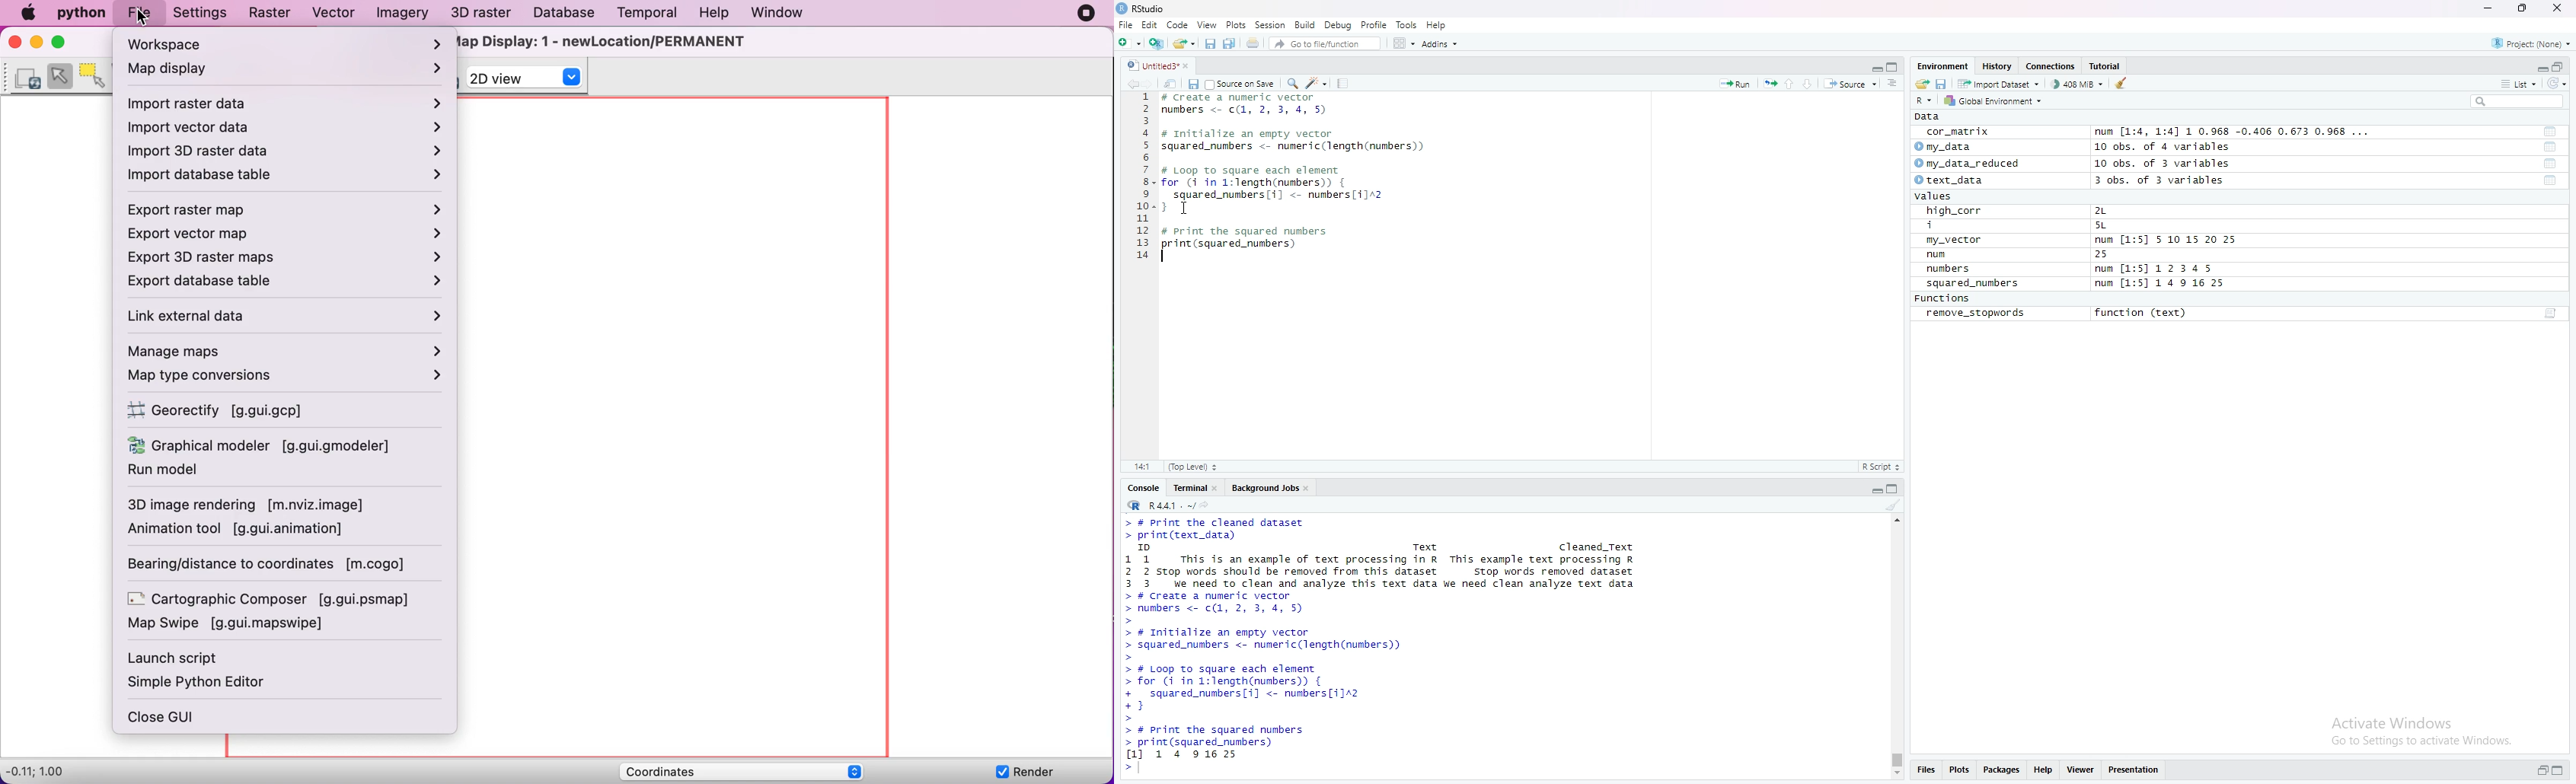 This screenshot has width=2576, height=784. I want to click on num, so click(1953, 255).